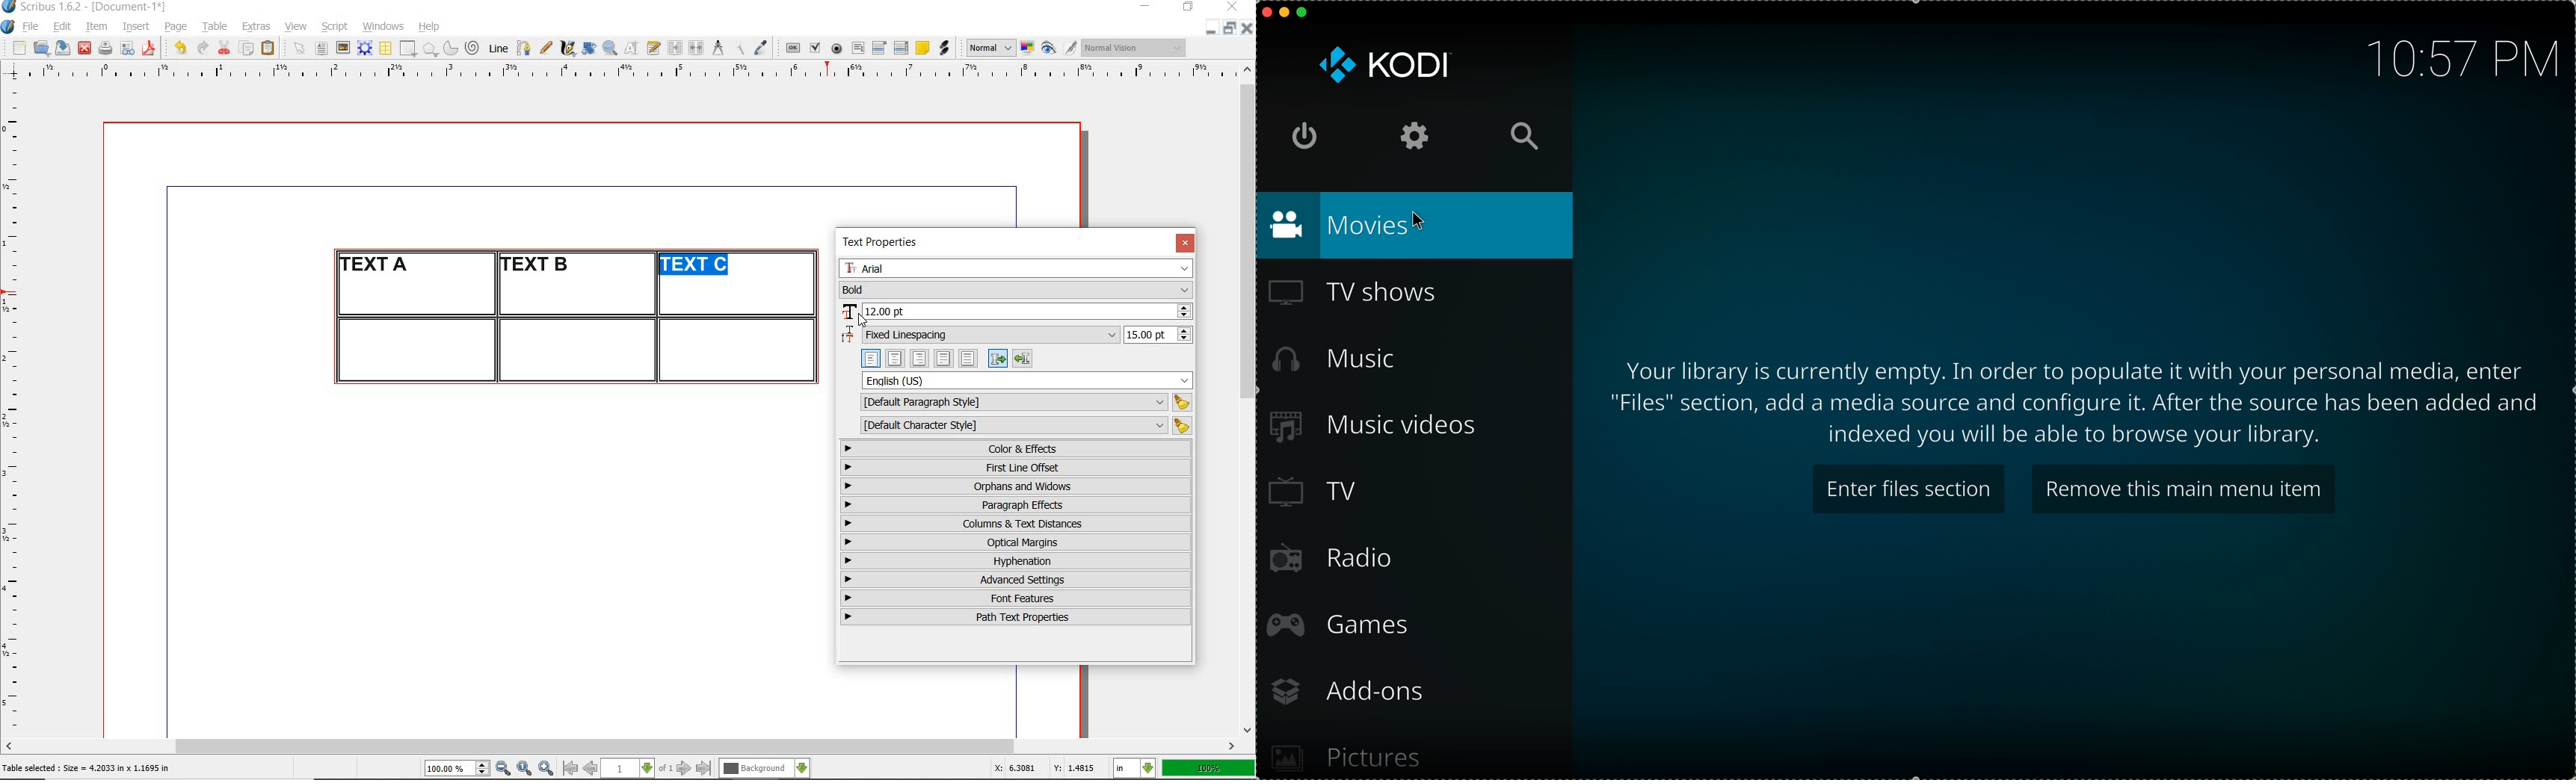 This screenshot has width=2576, height=784. What do you see at coordinates (1354, 692) in the screenshot?
I see `add-ons` at bounding box center [1354, 692].